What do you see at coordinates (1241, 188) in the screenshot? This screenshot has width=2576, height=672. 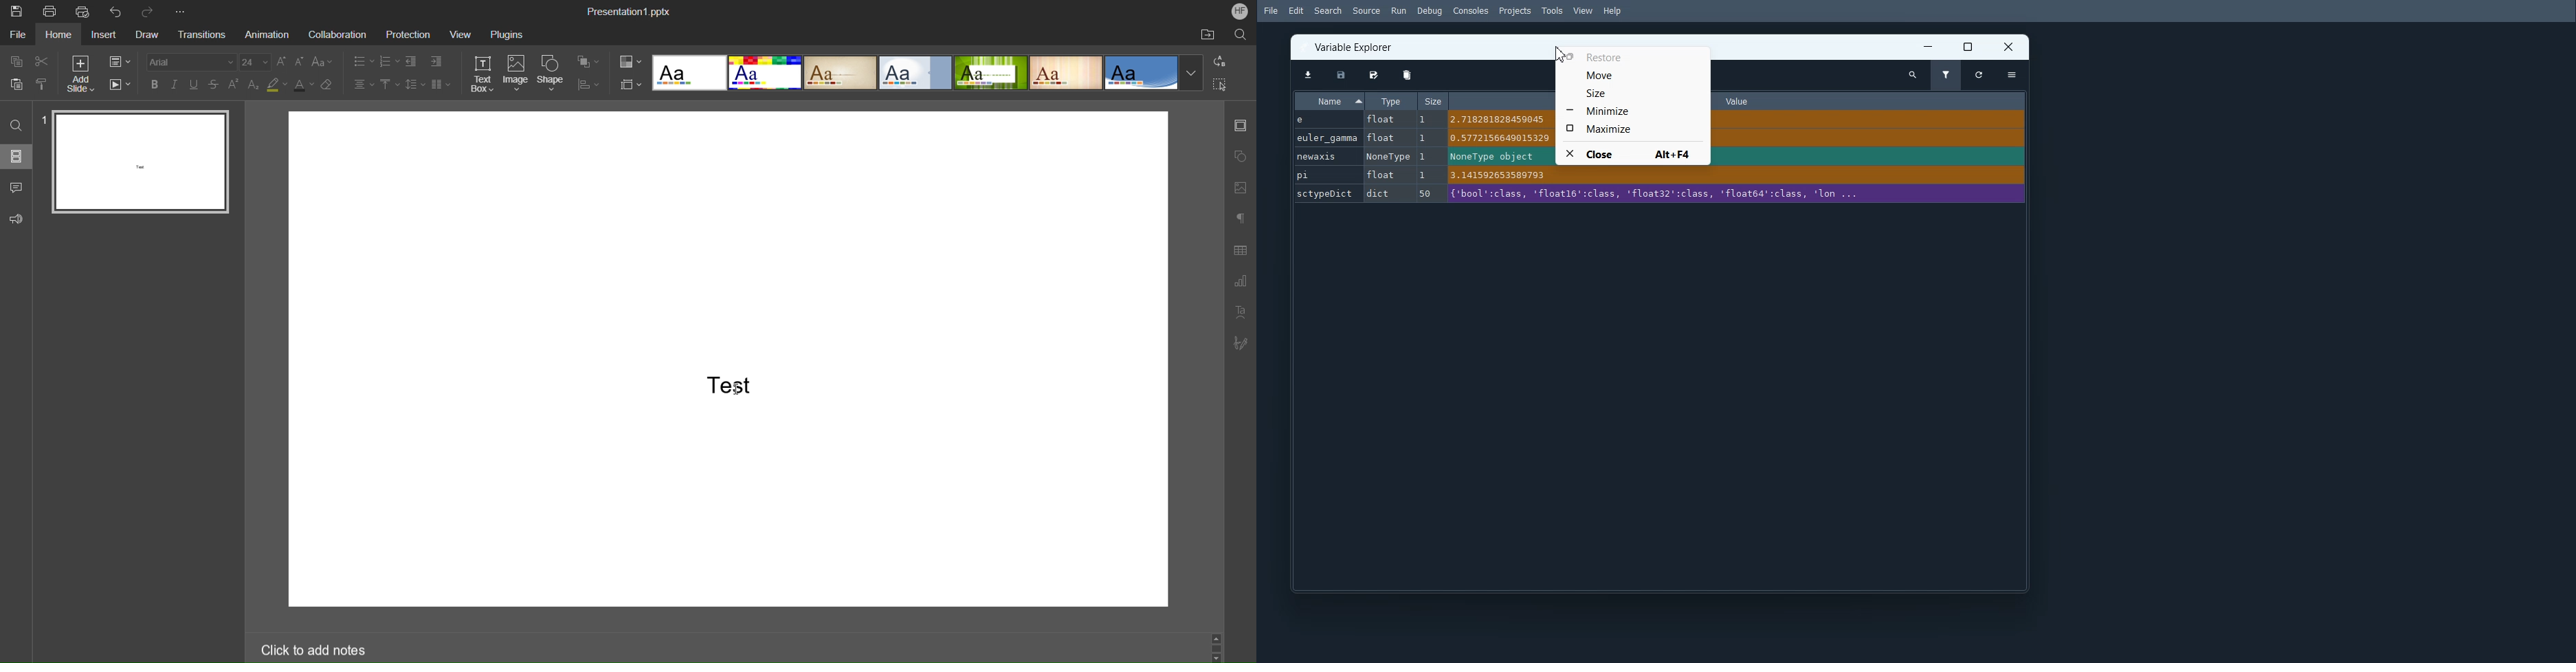 I see `Image Settings` at bounding box center [1241, 188].